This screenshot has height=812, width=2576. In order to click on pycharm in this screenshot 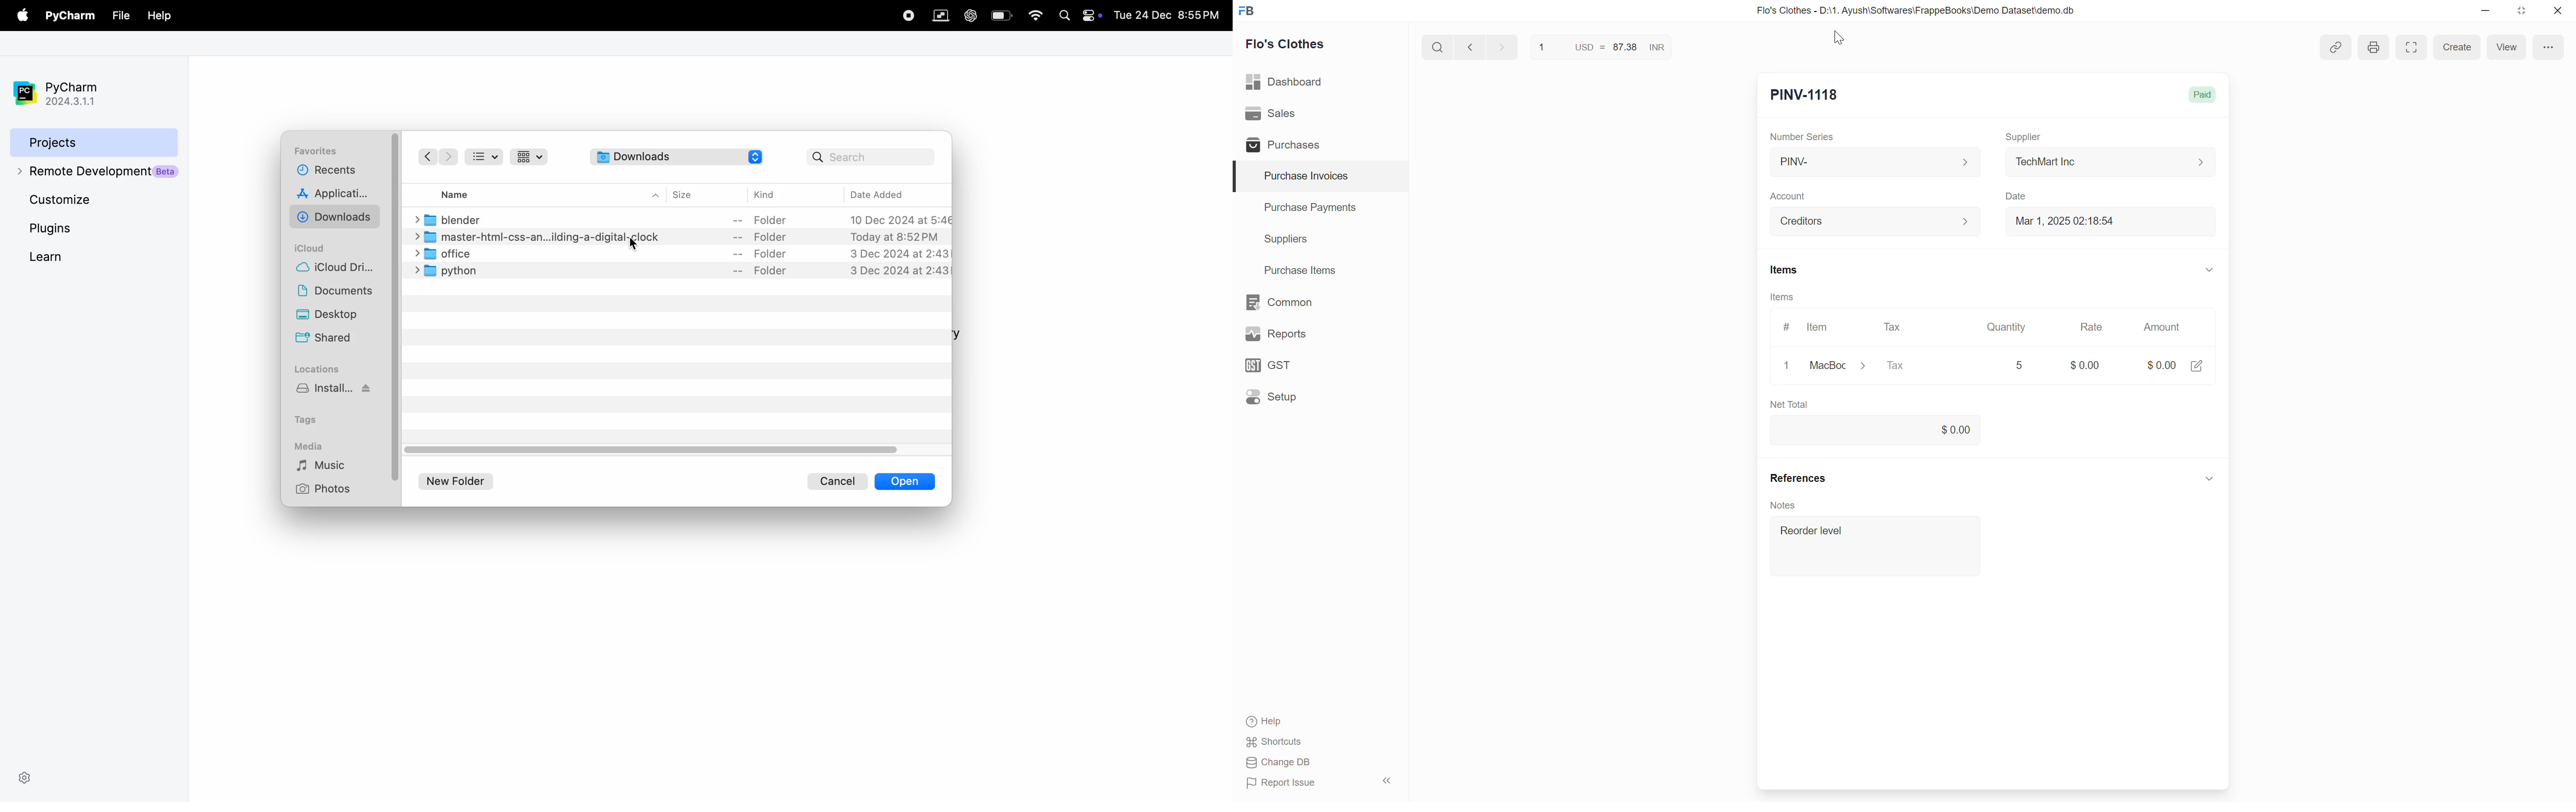, I will do `click(70, 17)`.